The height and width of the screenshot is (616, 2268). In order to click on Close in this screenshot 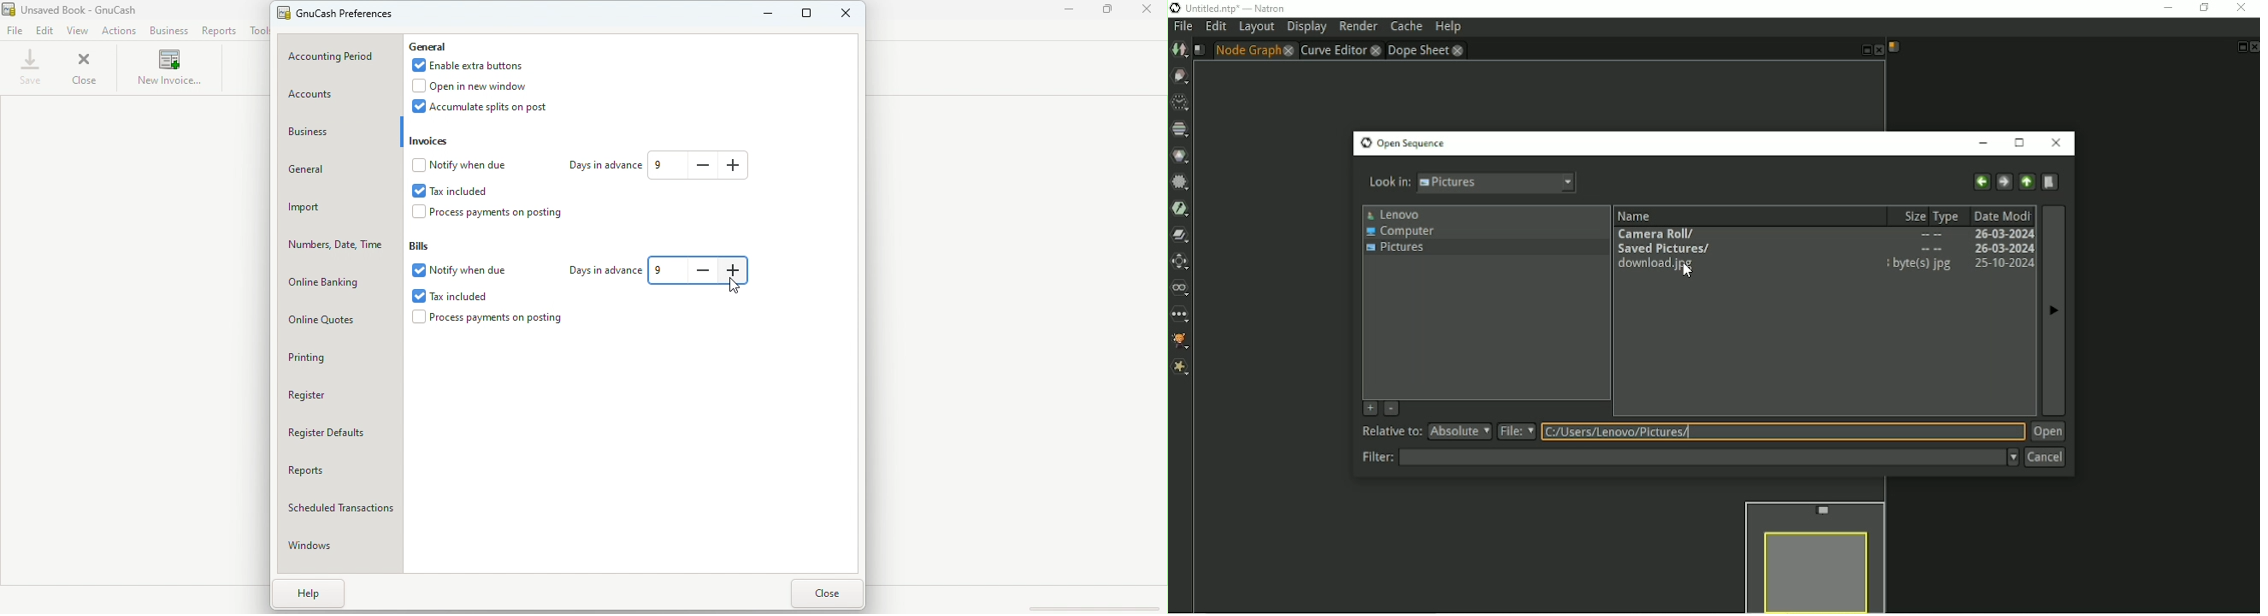, I will do `click(86, 69)`.